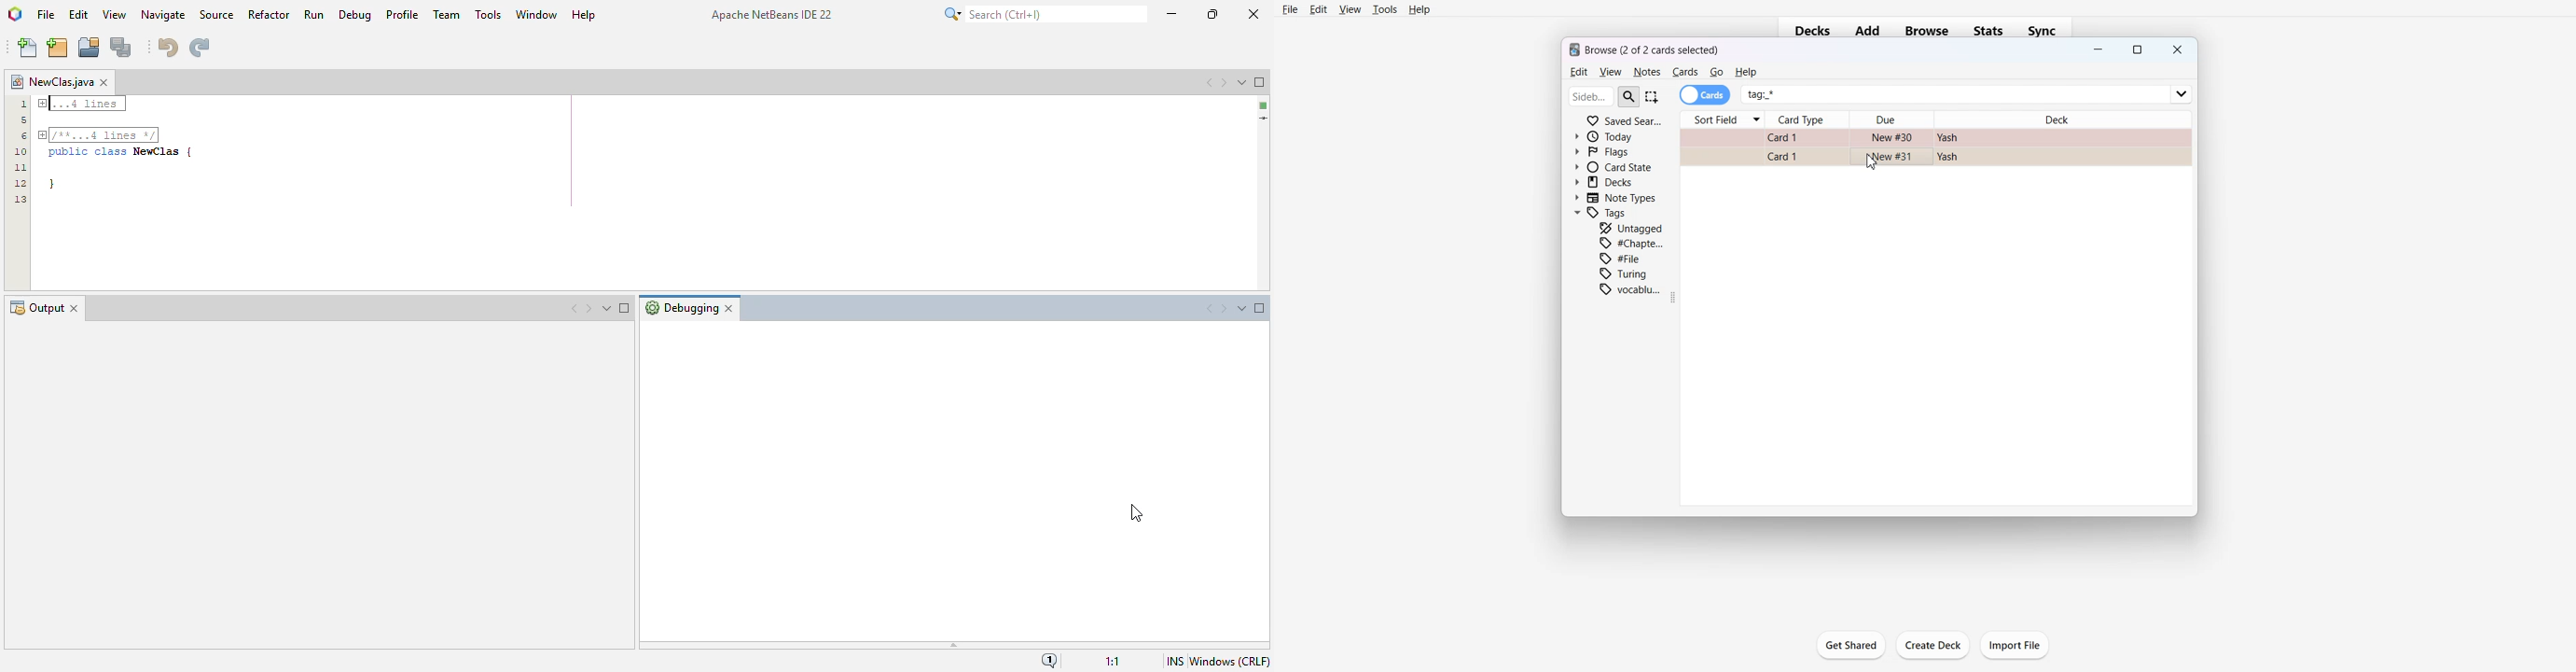 The image size is (2576, 672). I want to click on Edit, so click(1577, 72).